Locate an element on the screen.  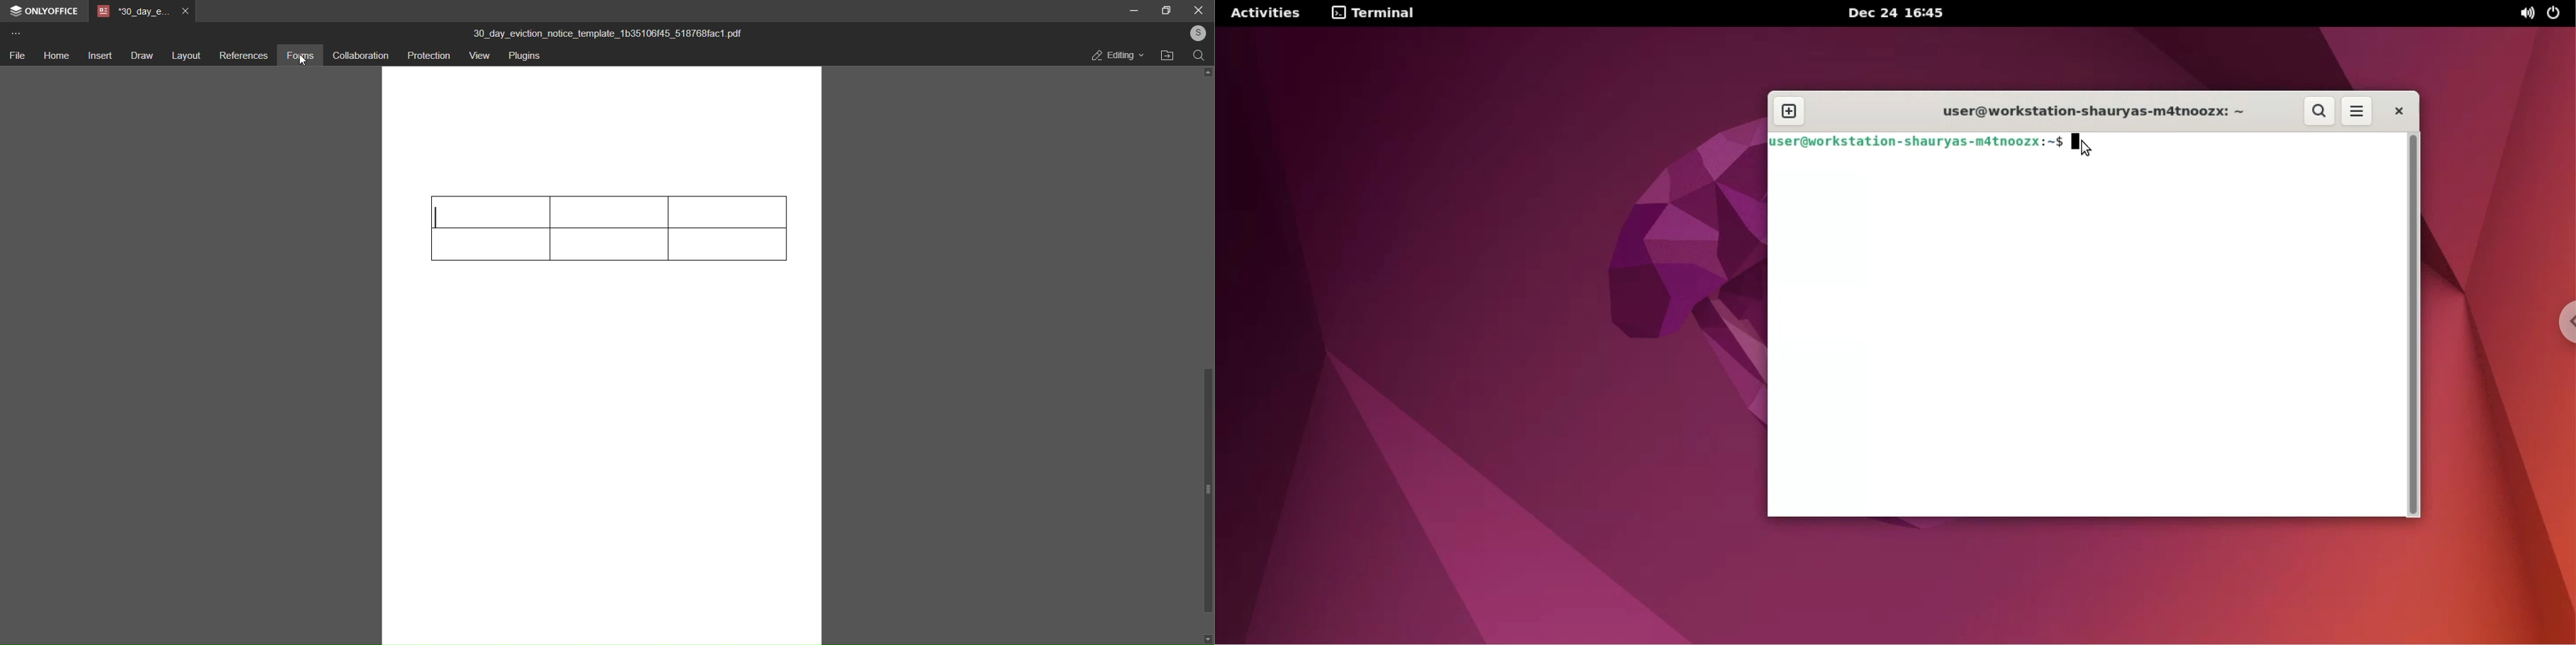
cursor is located at coordinates (305, 64).